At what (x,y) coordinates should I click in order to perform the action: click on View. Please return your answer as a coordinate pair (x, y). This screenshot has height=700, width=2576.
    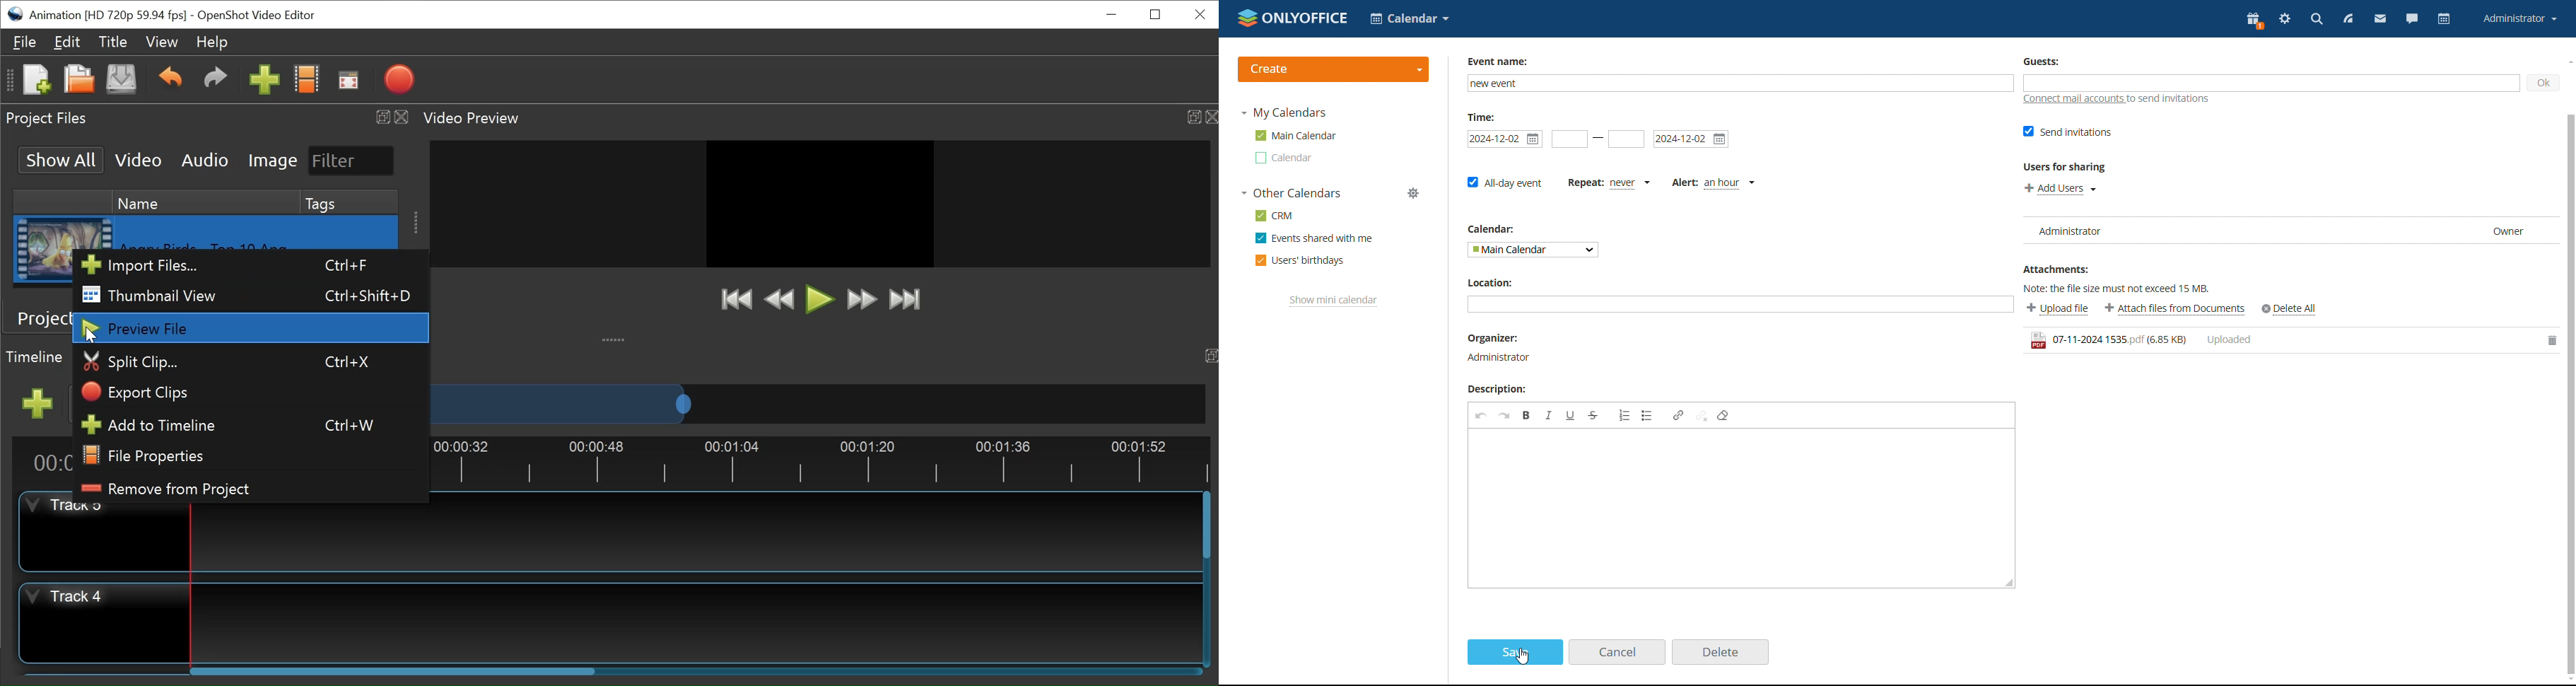
    Looking at the image, I should click on (159, 42).